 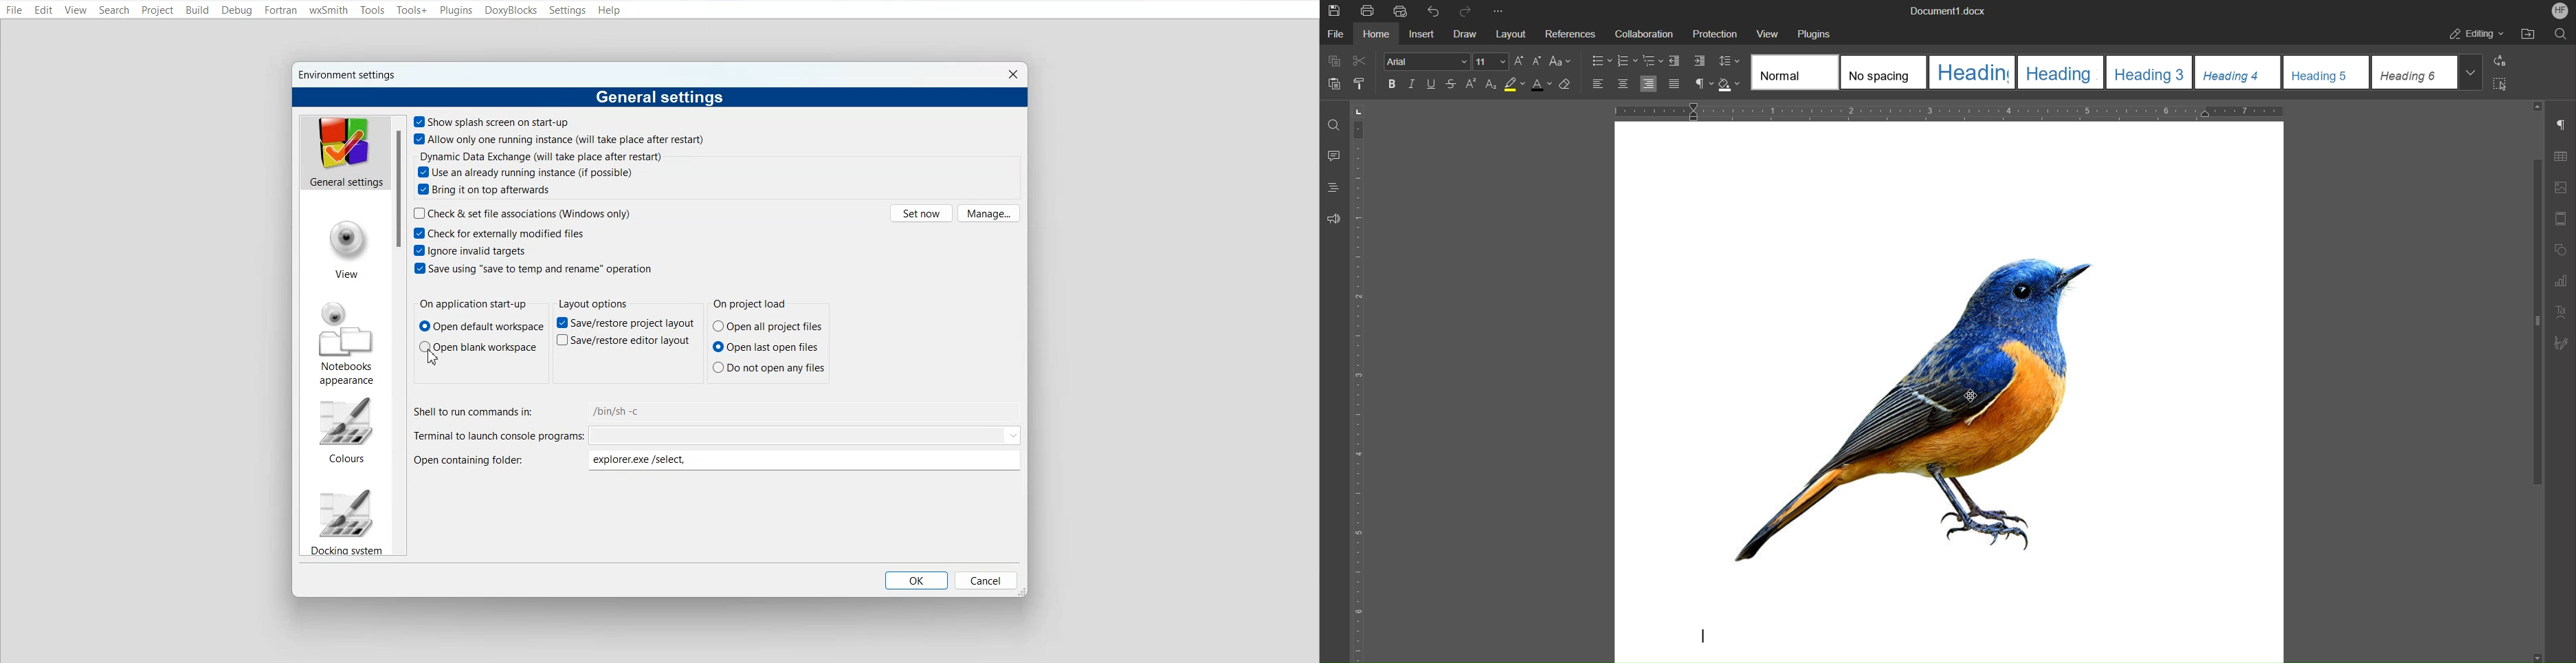 I want to click on Customize Quick Access Bar, so click(x=1497, y=9).